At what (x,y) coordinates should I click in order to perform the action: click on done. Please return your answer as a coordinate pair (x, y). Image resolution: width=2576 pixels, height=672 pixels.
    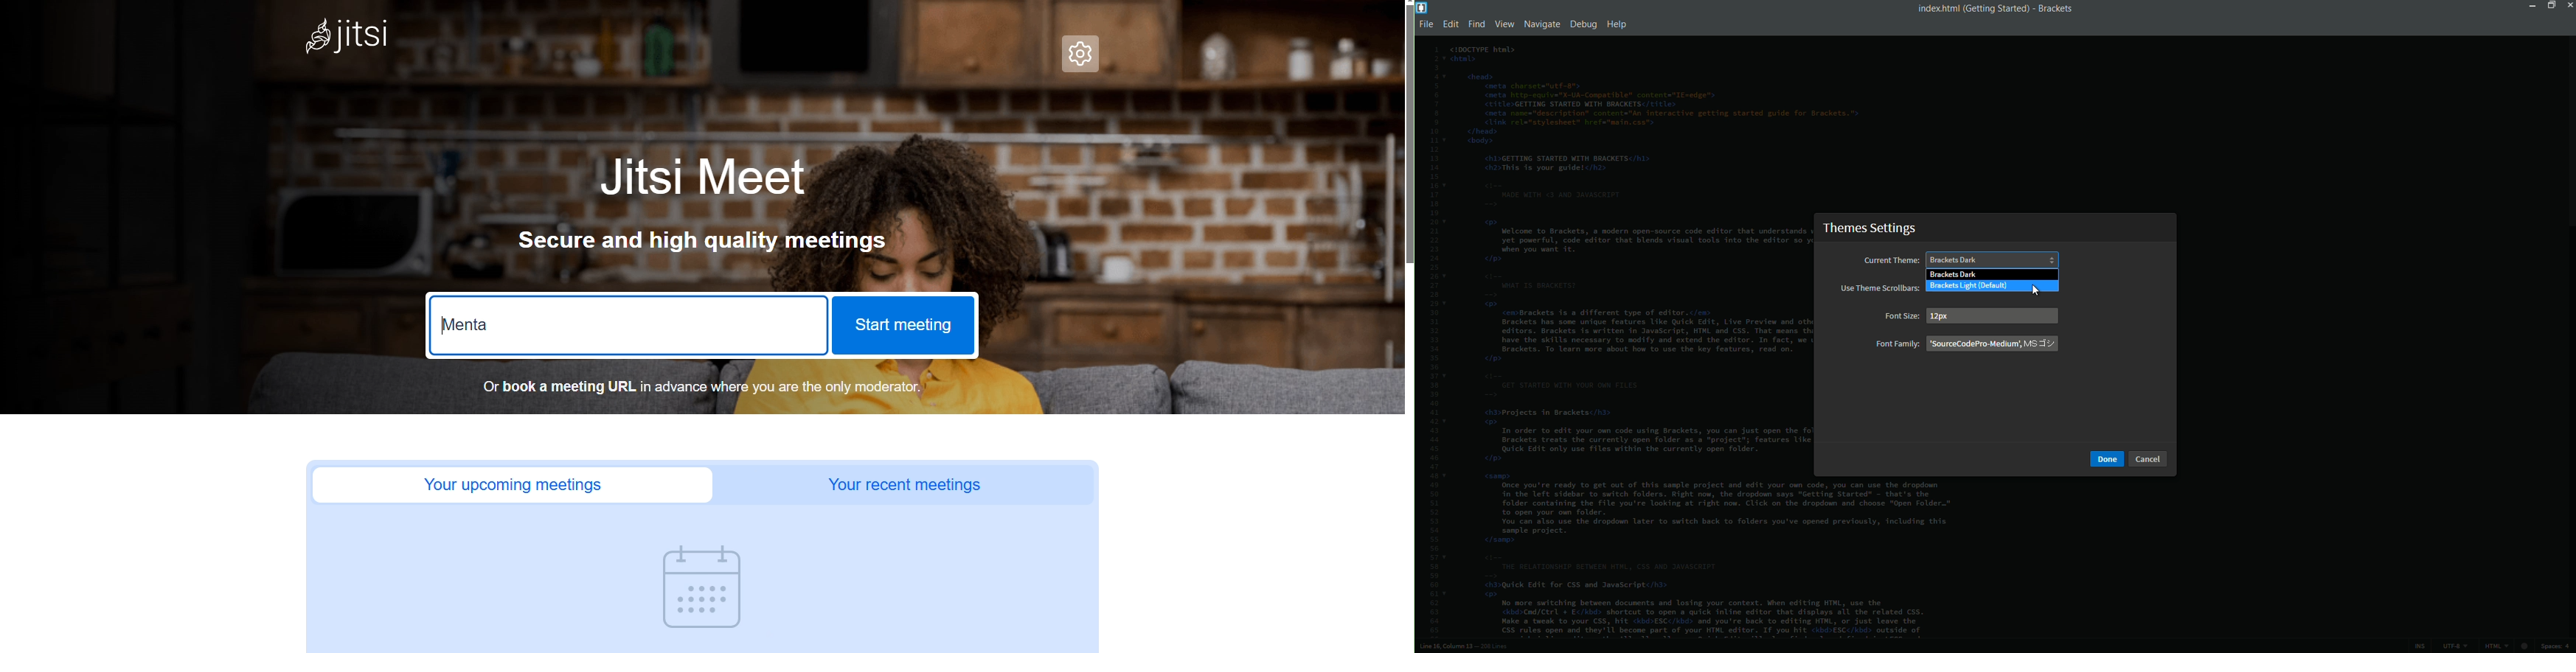
    Looking at the image, I should click on (2108, 459).